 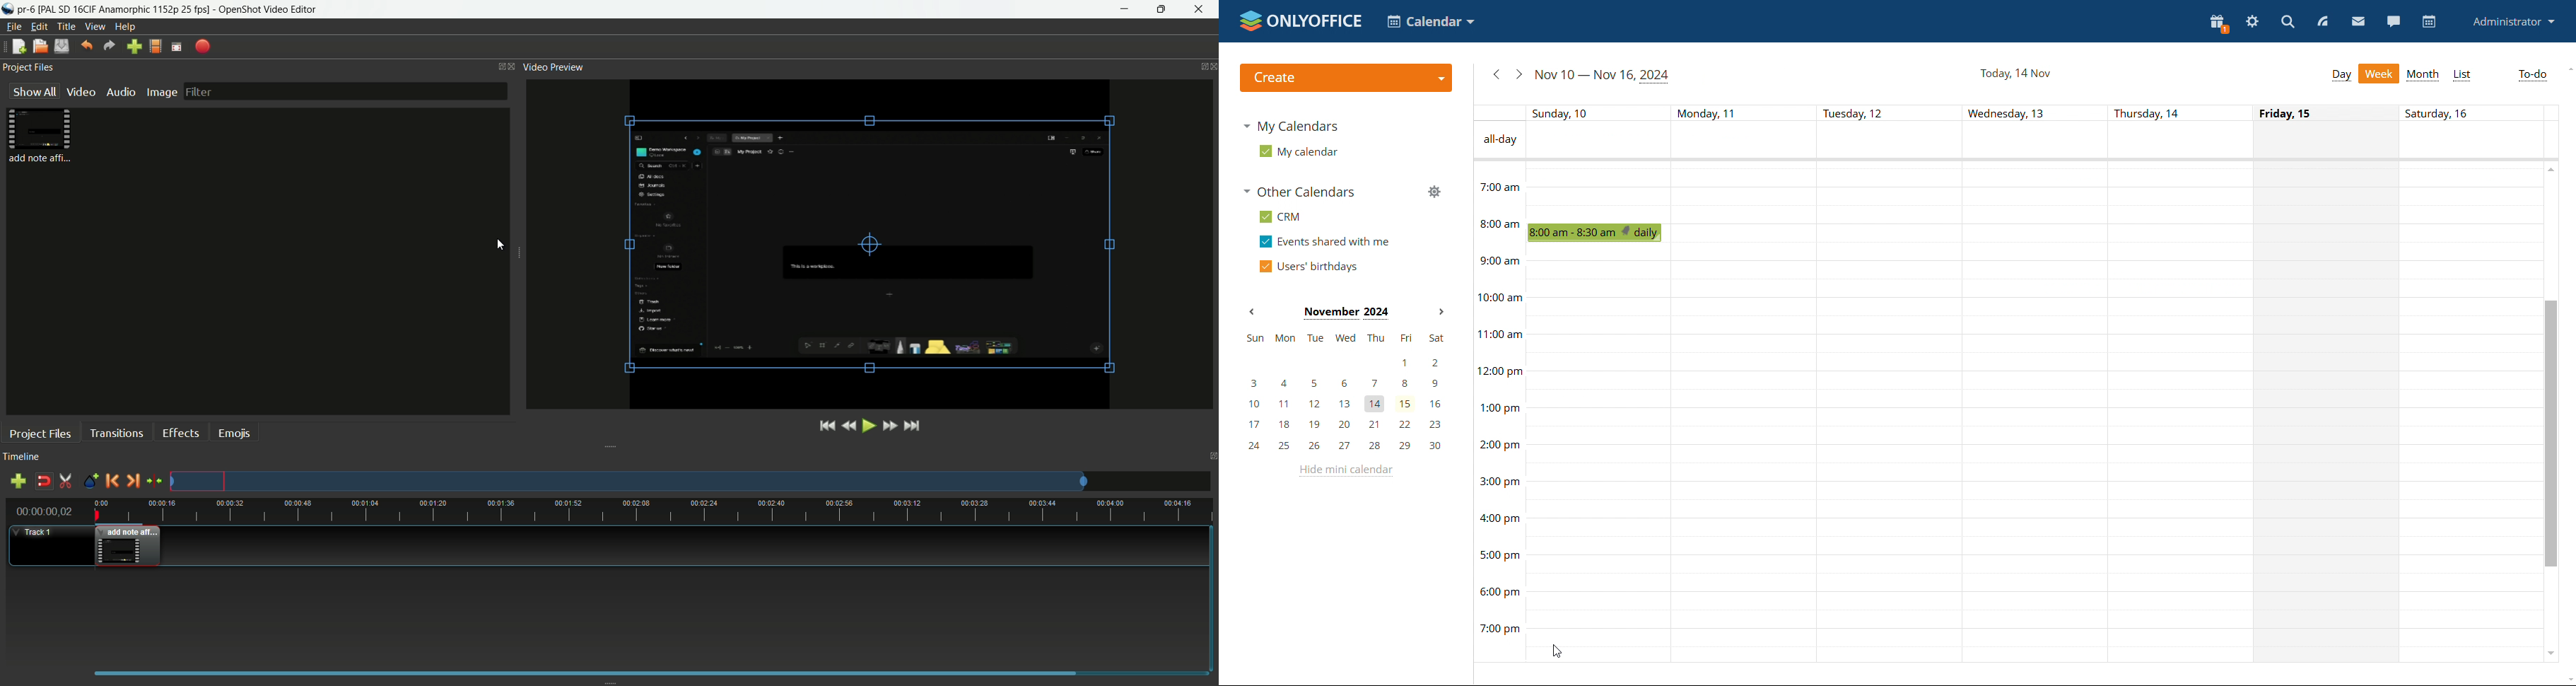 What do you see at coordinates (155, 481) in the screenshot?
I see `center the timeline on the playhead` at bounding box center [155, 481].